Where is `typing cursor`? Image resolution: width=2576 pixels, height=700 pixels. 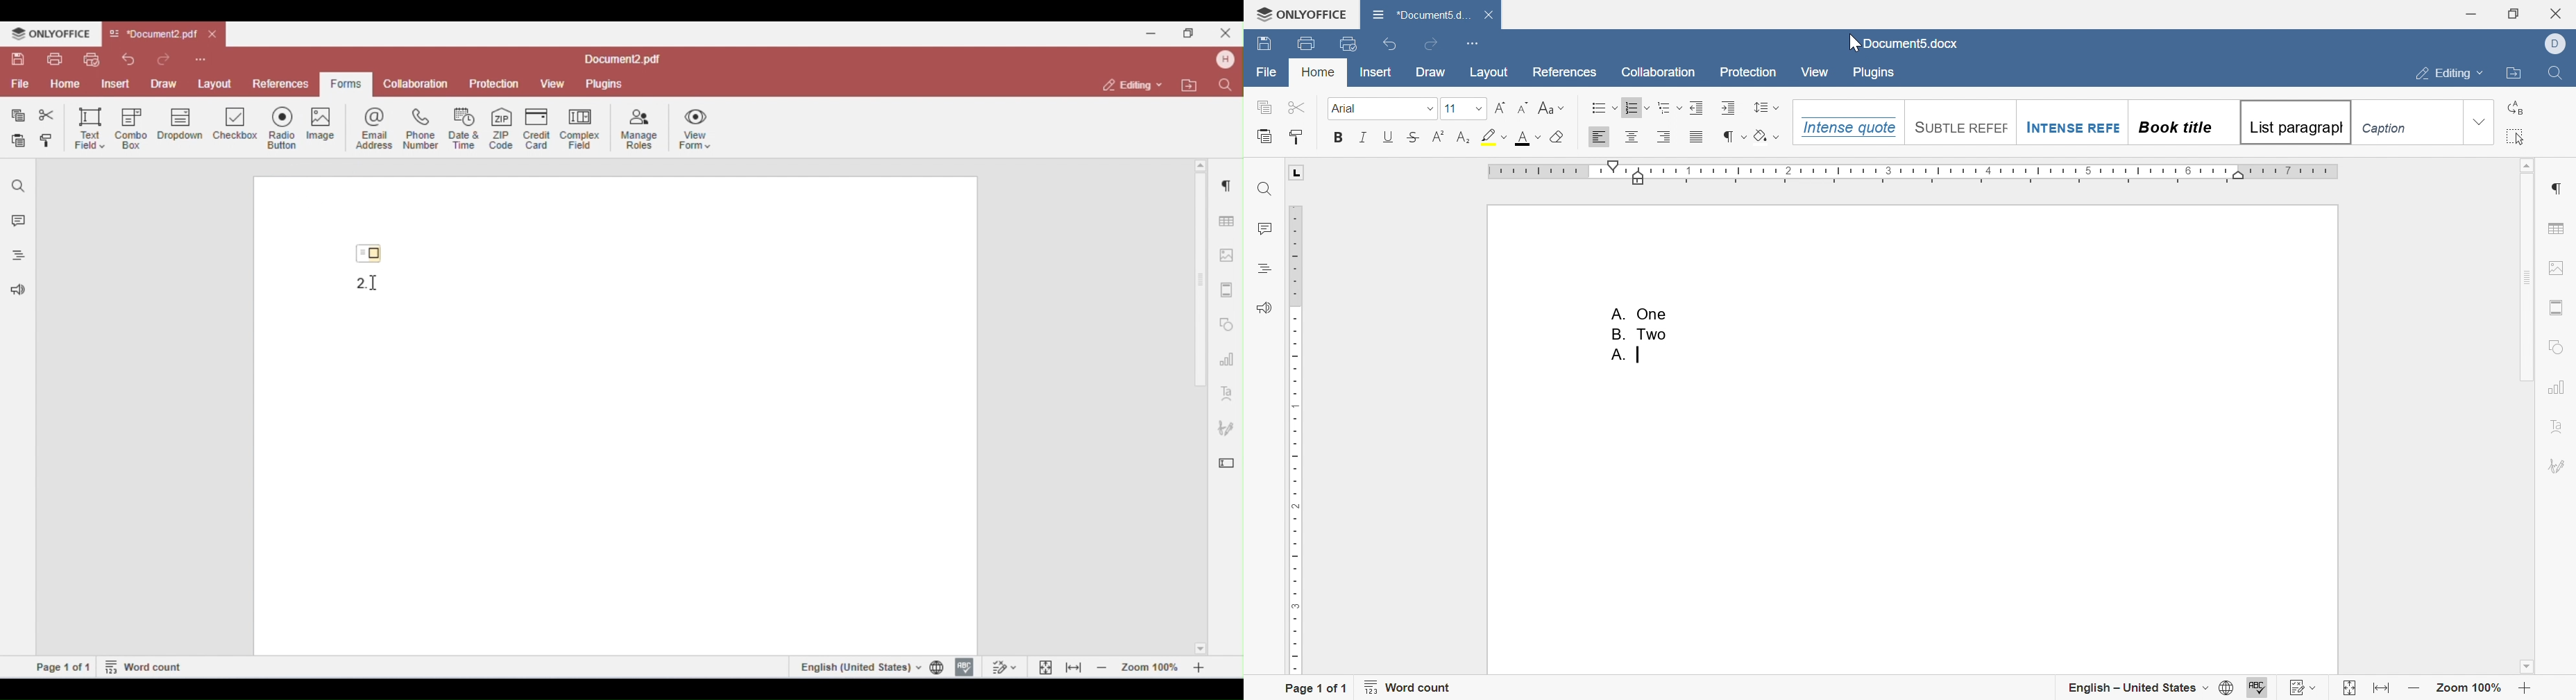 typing cursor is located at coordinates (1638, 357).